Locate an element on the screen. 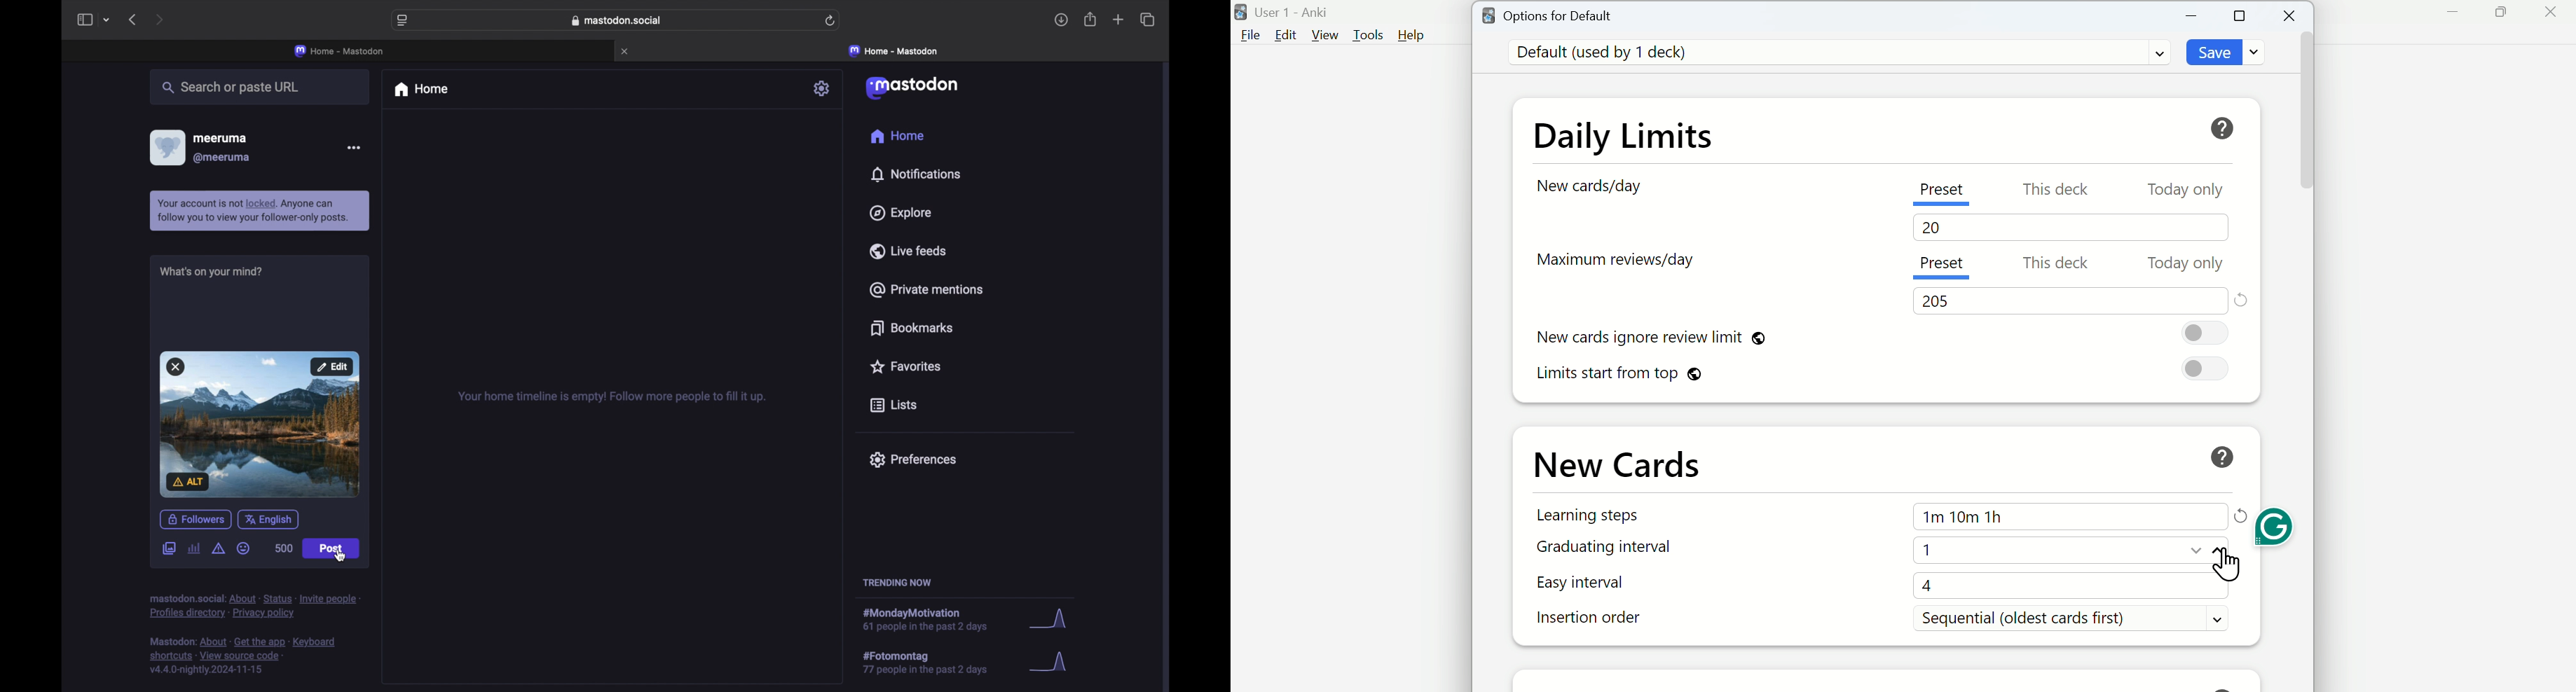 This screenshot has width=2576, height=700. Help is located at coordinates (2228, 125).